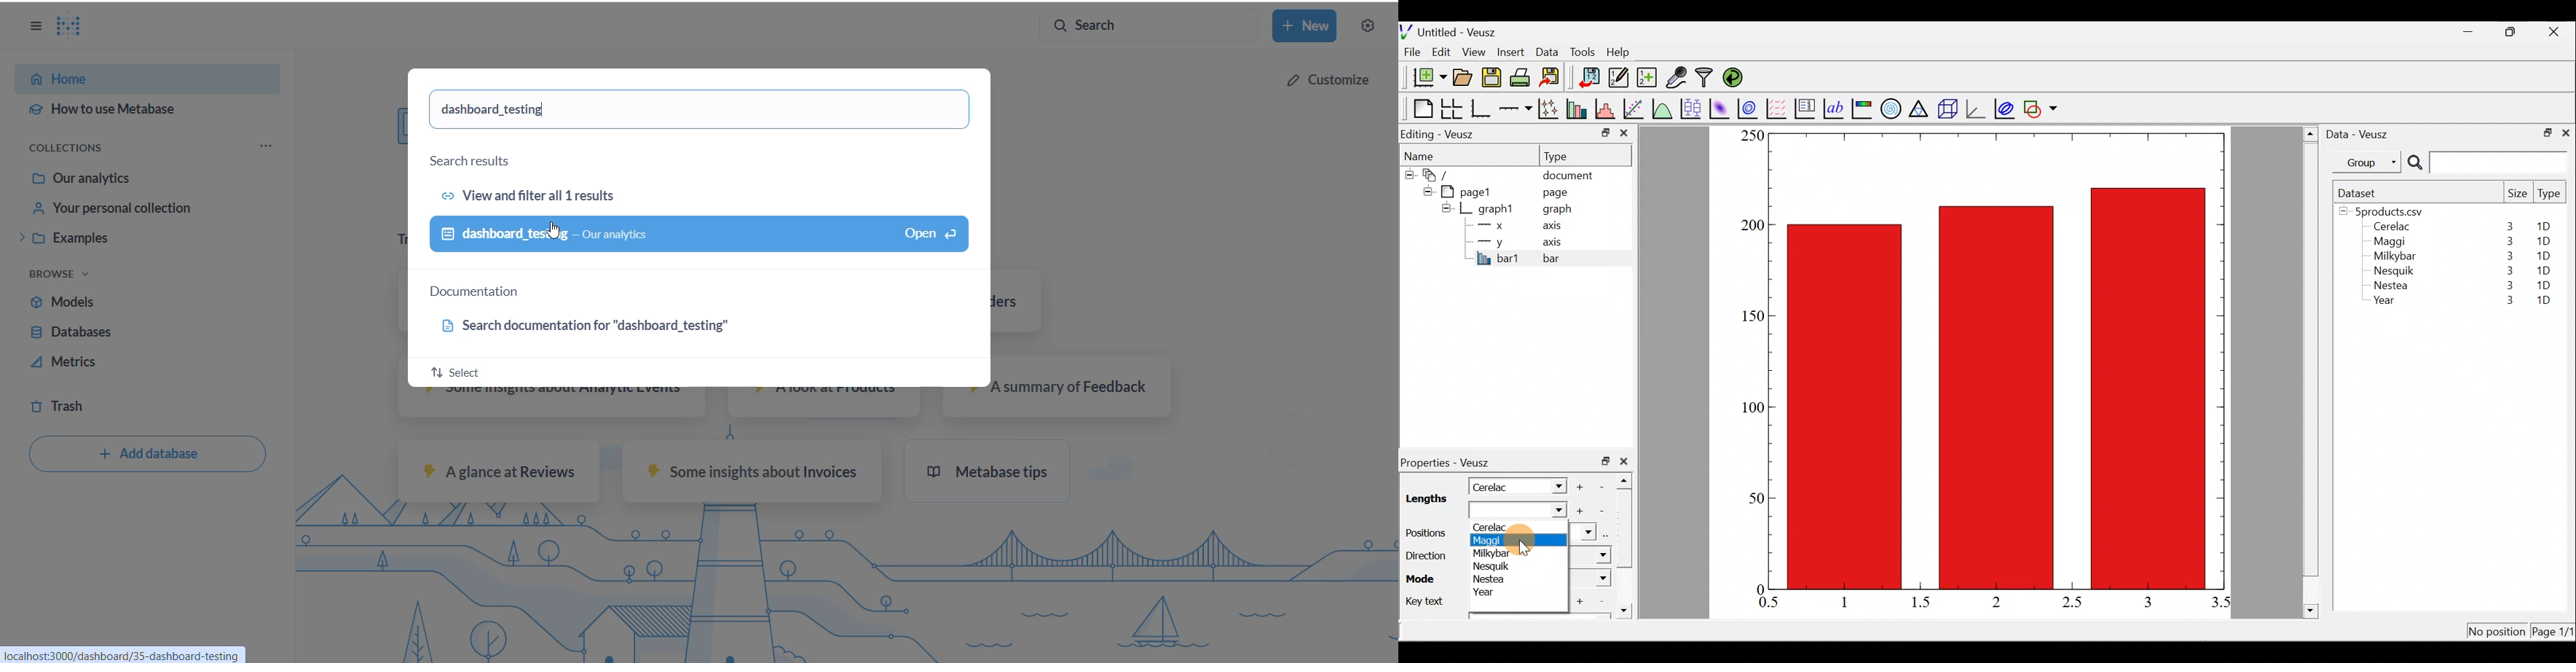  What do you see at coordinates (1706, 79) in the screenshot?
I see `Filter data` at bounding box center [1706, 79].